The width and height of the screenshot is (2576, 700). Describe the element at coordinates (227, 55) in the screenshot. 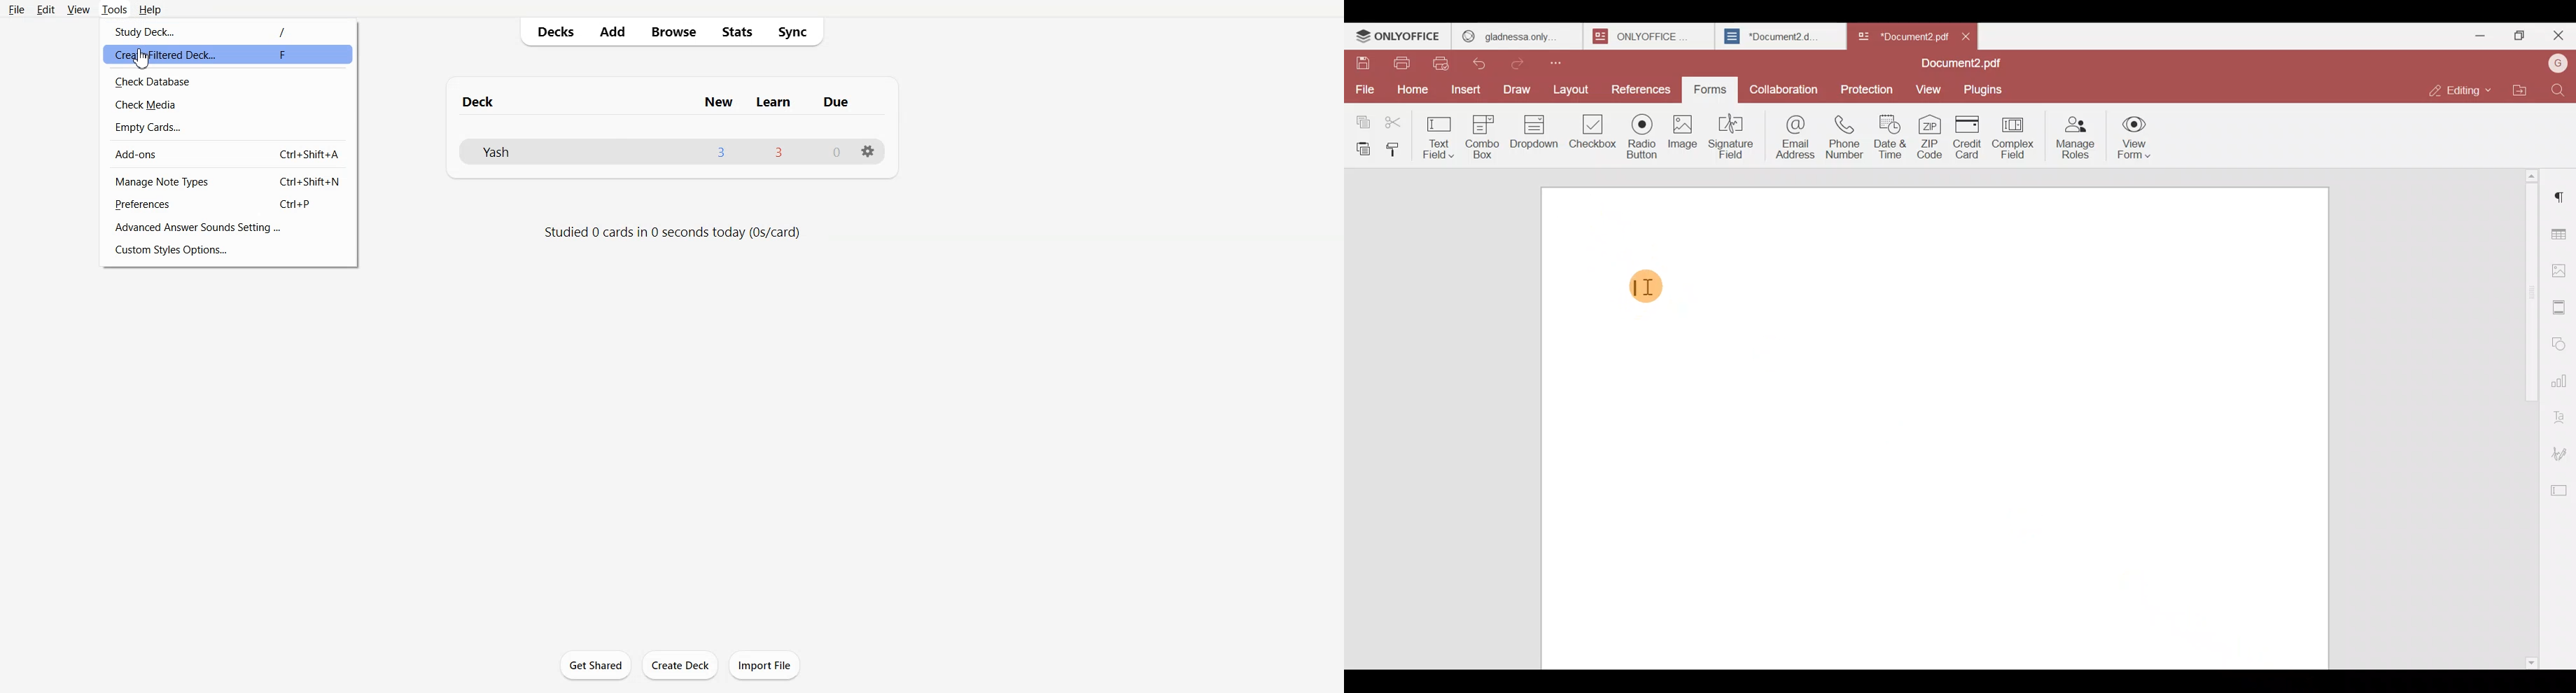

I see `Create Filtered Deck` at that location.